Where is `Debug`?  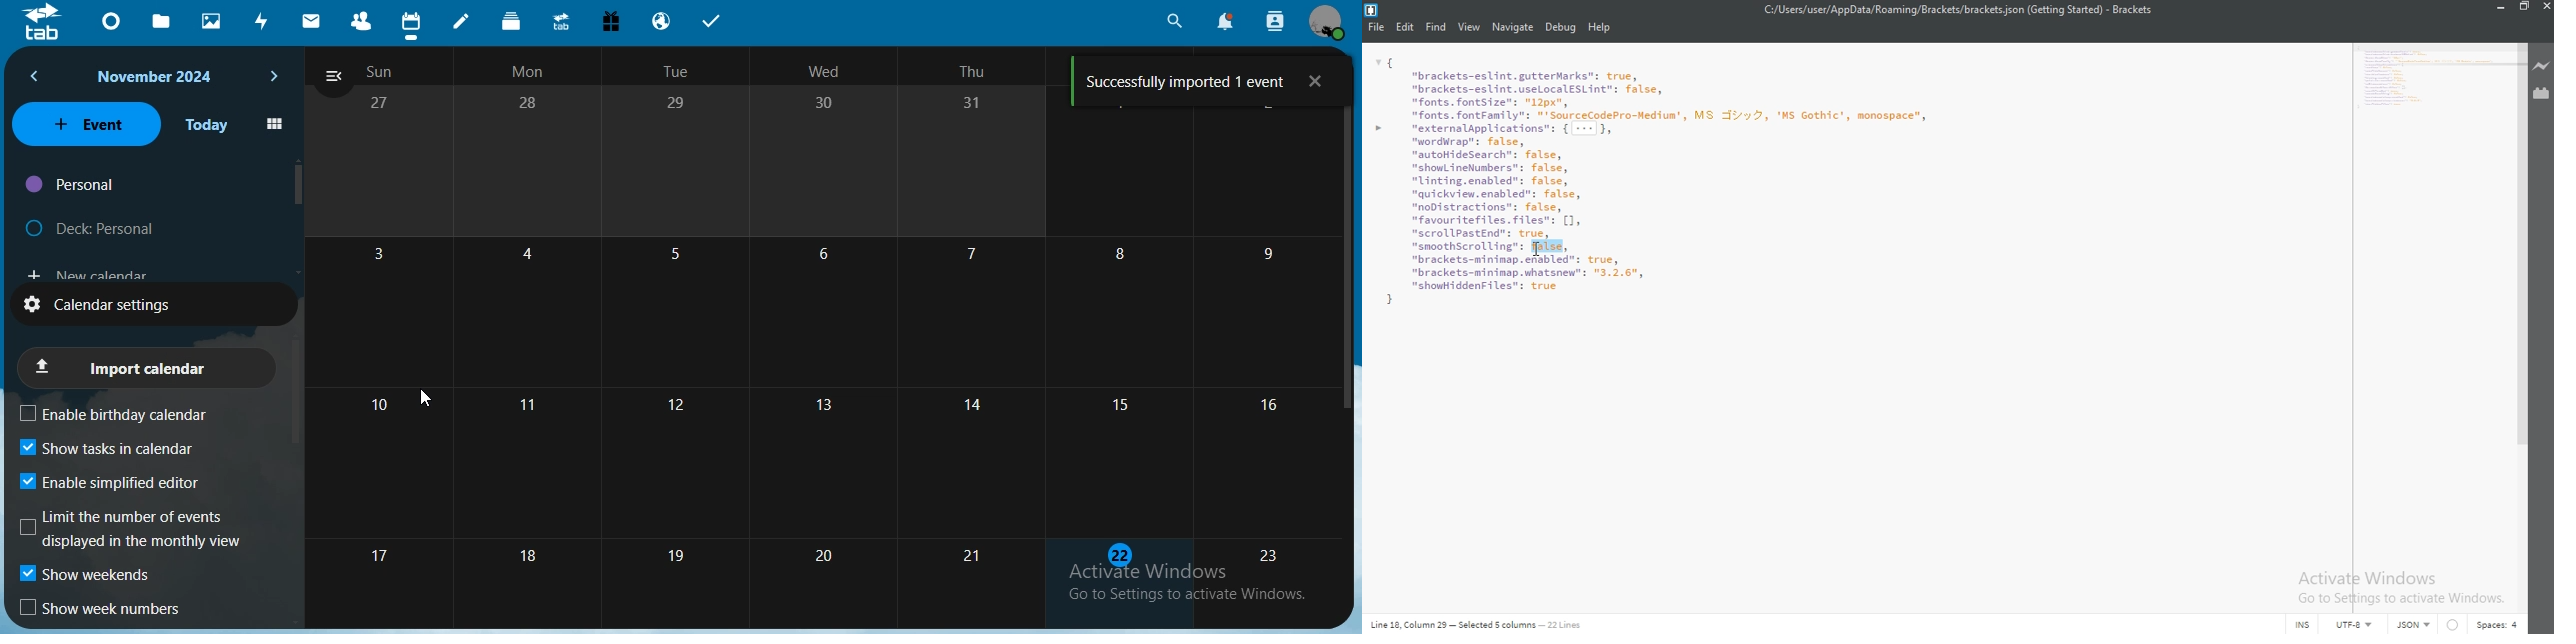 Debug is located at coordinates (1560, 29).